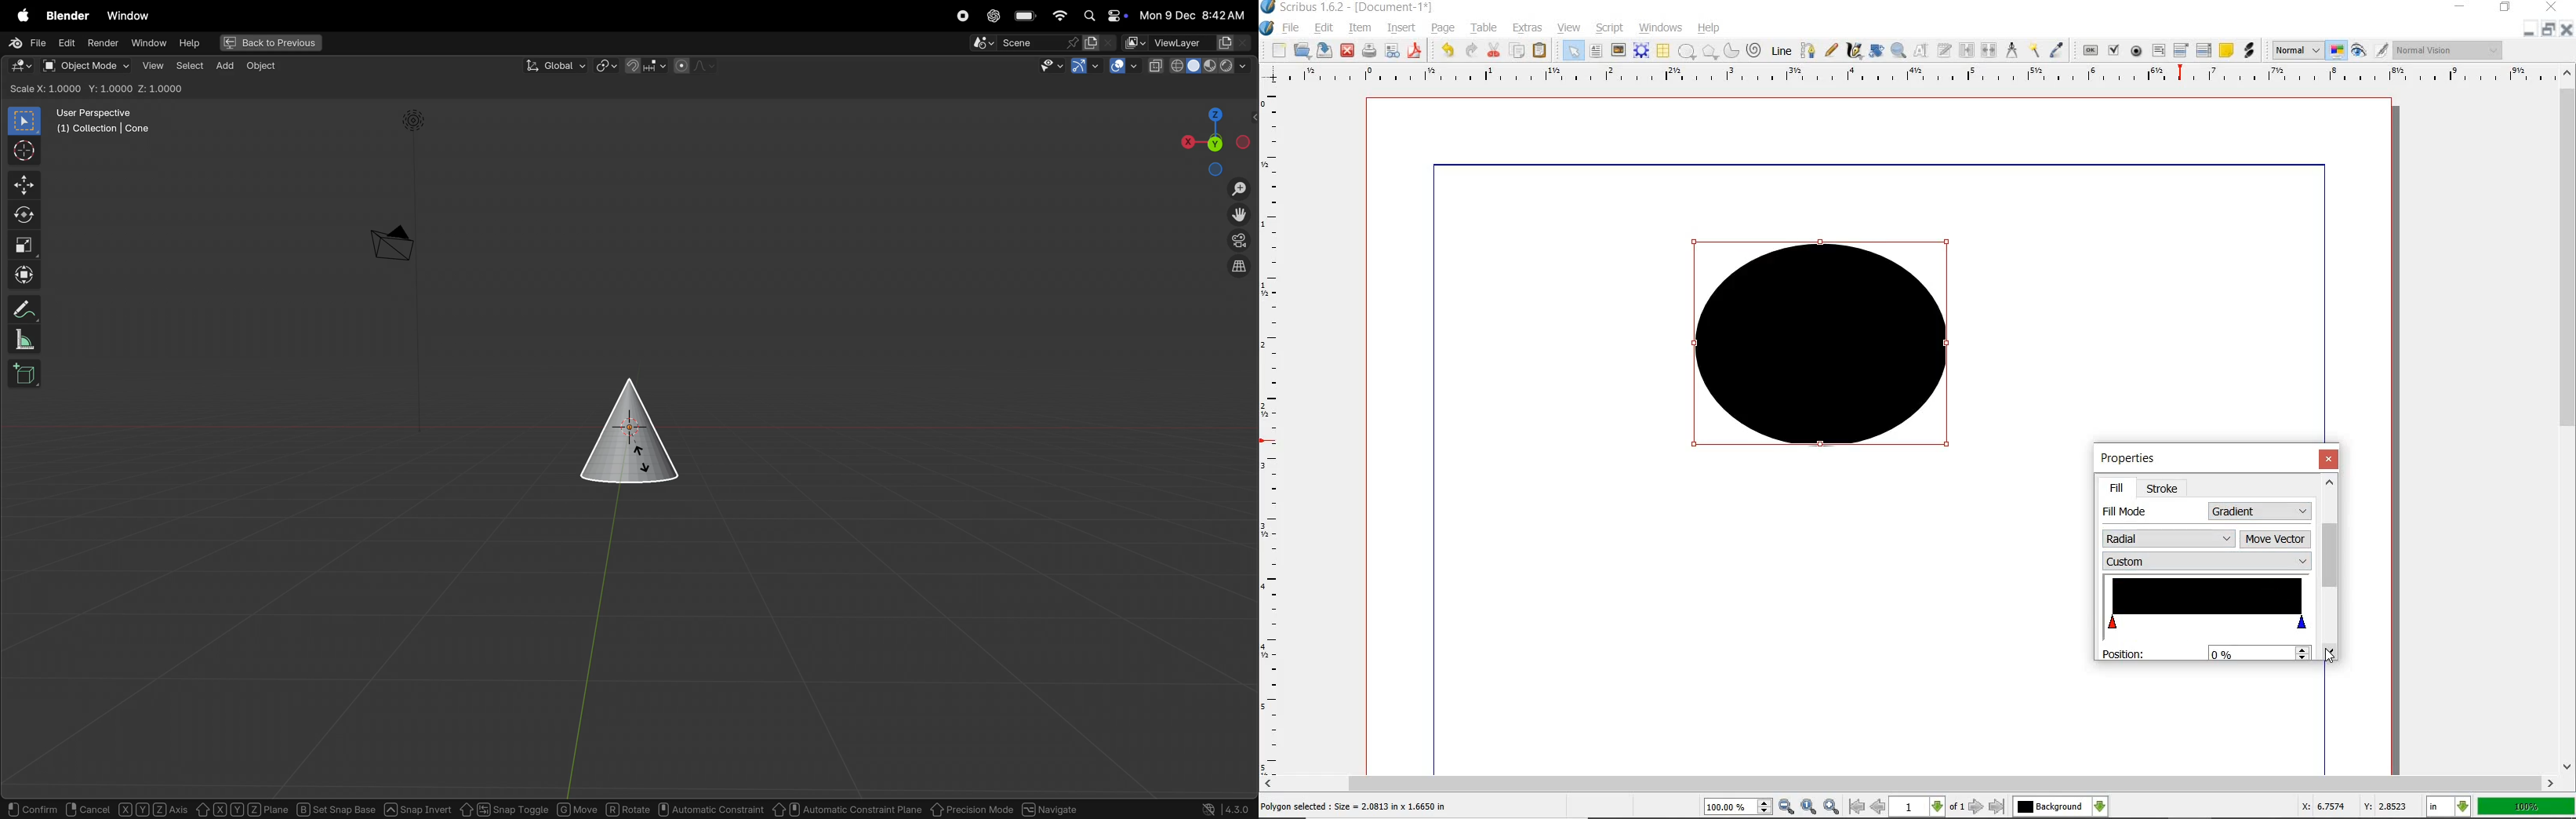 Image resolution: width=2576 pixels, height=840 pixels. I want to click on PDF CHECK BOX, so click(2113, 49).